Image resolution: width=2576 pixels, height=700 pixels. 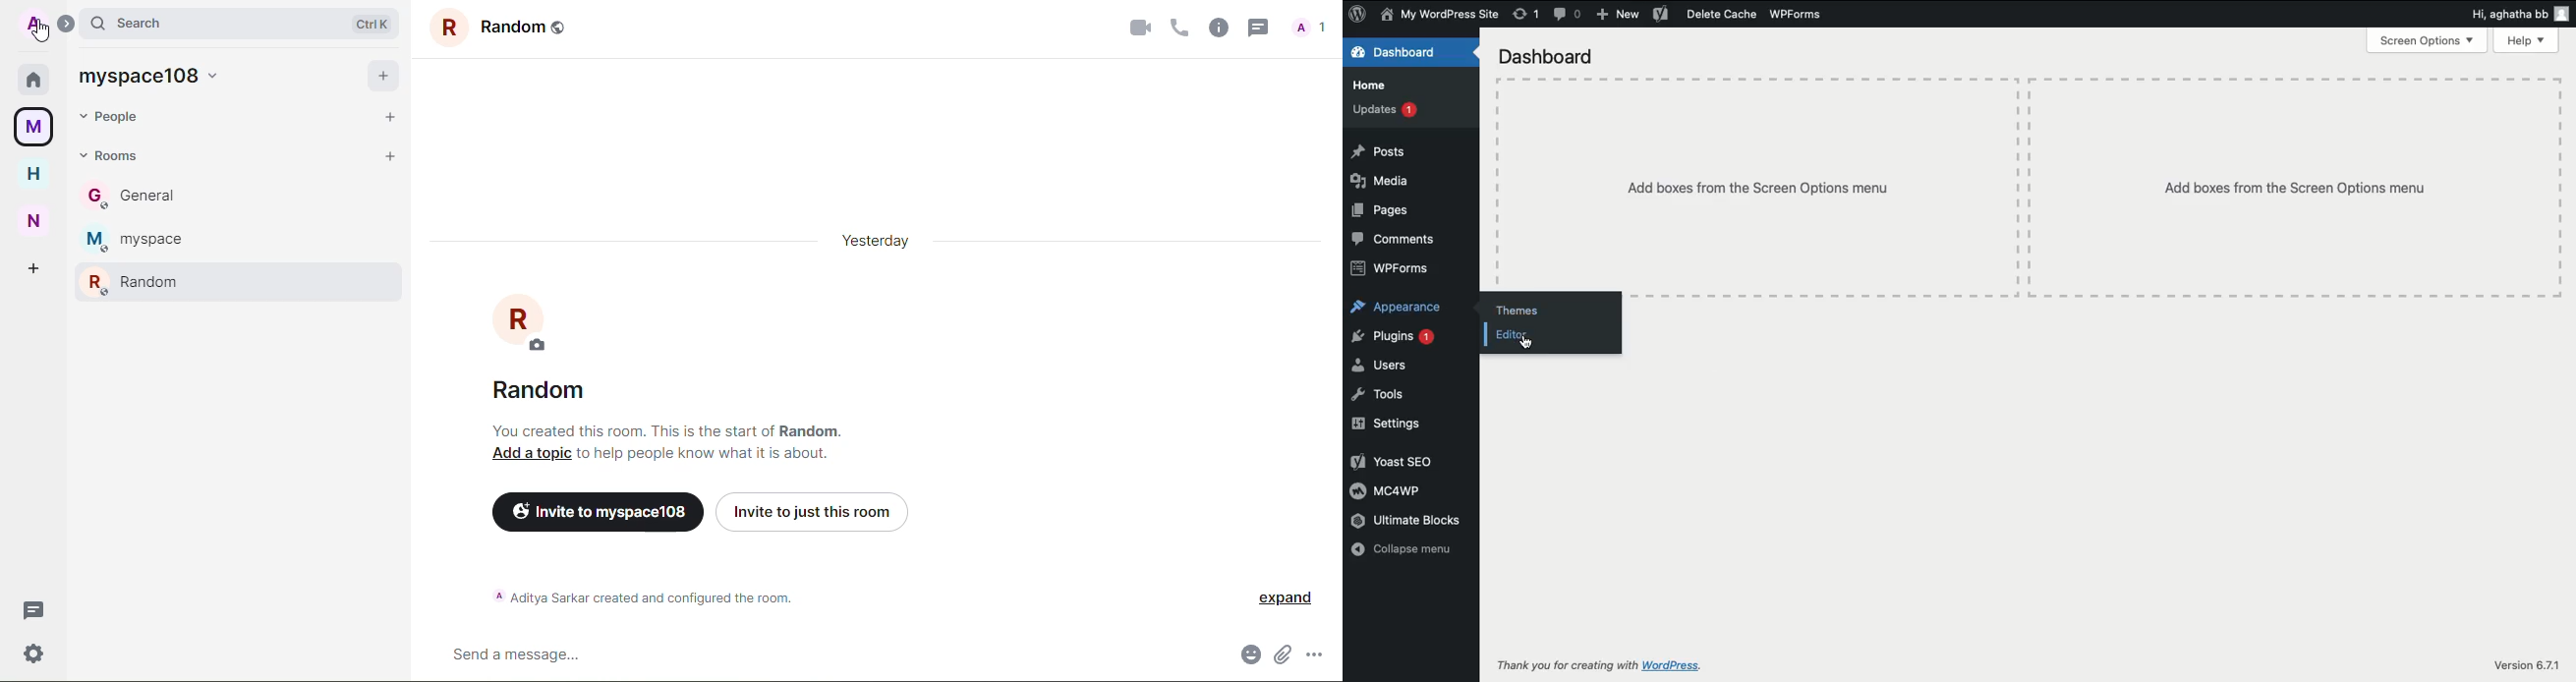 I want to click on info, so click(x=1217, y=27).